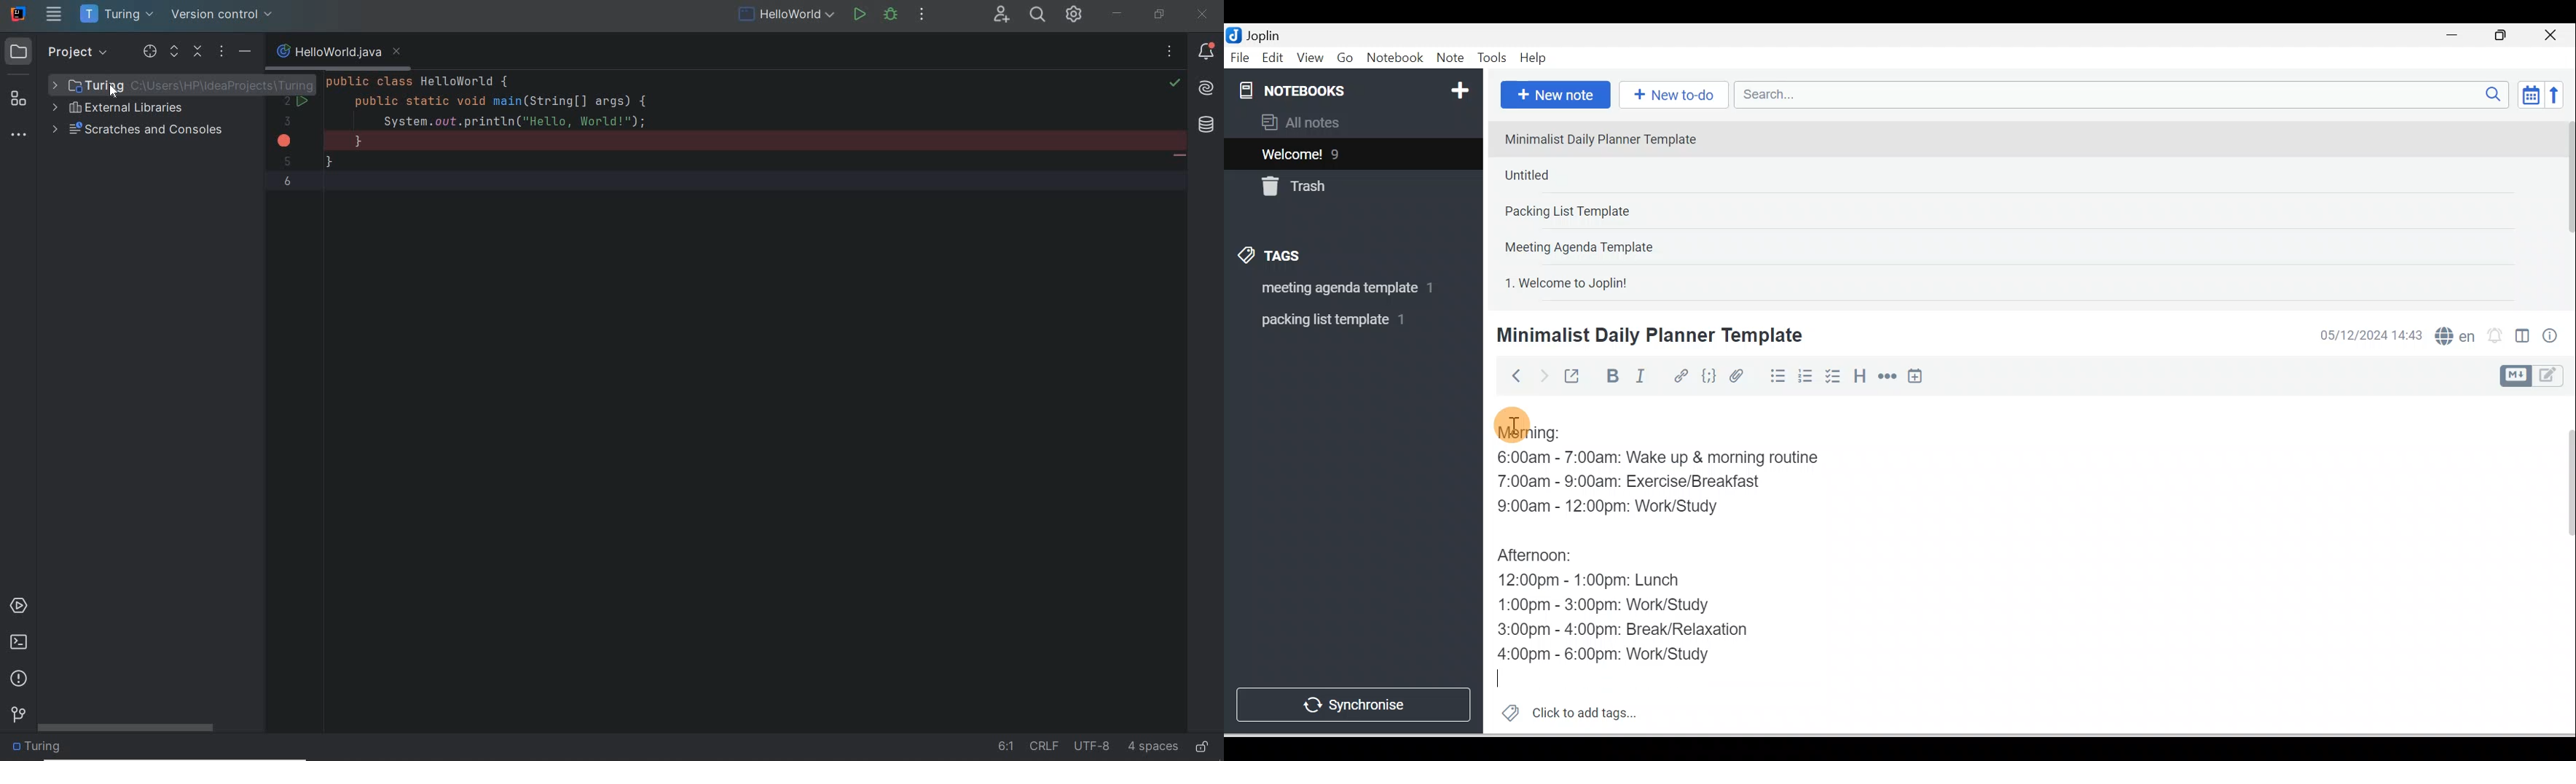 This screenshot has height=784, width=2576. Describe the element at coordinates (1574, 379) in the screenshot. I see `Toggle external editing` at that location.